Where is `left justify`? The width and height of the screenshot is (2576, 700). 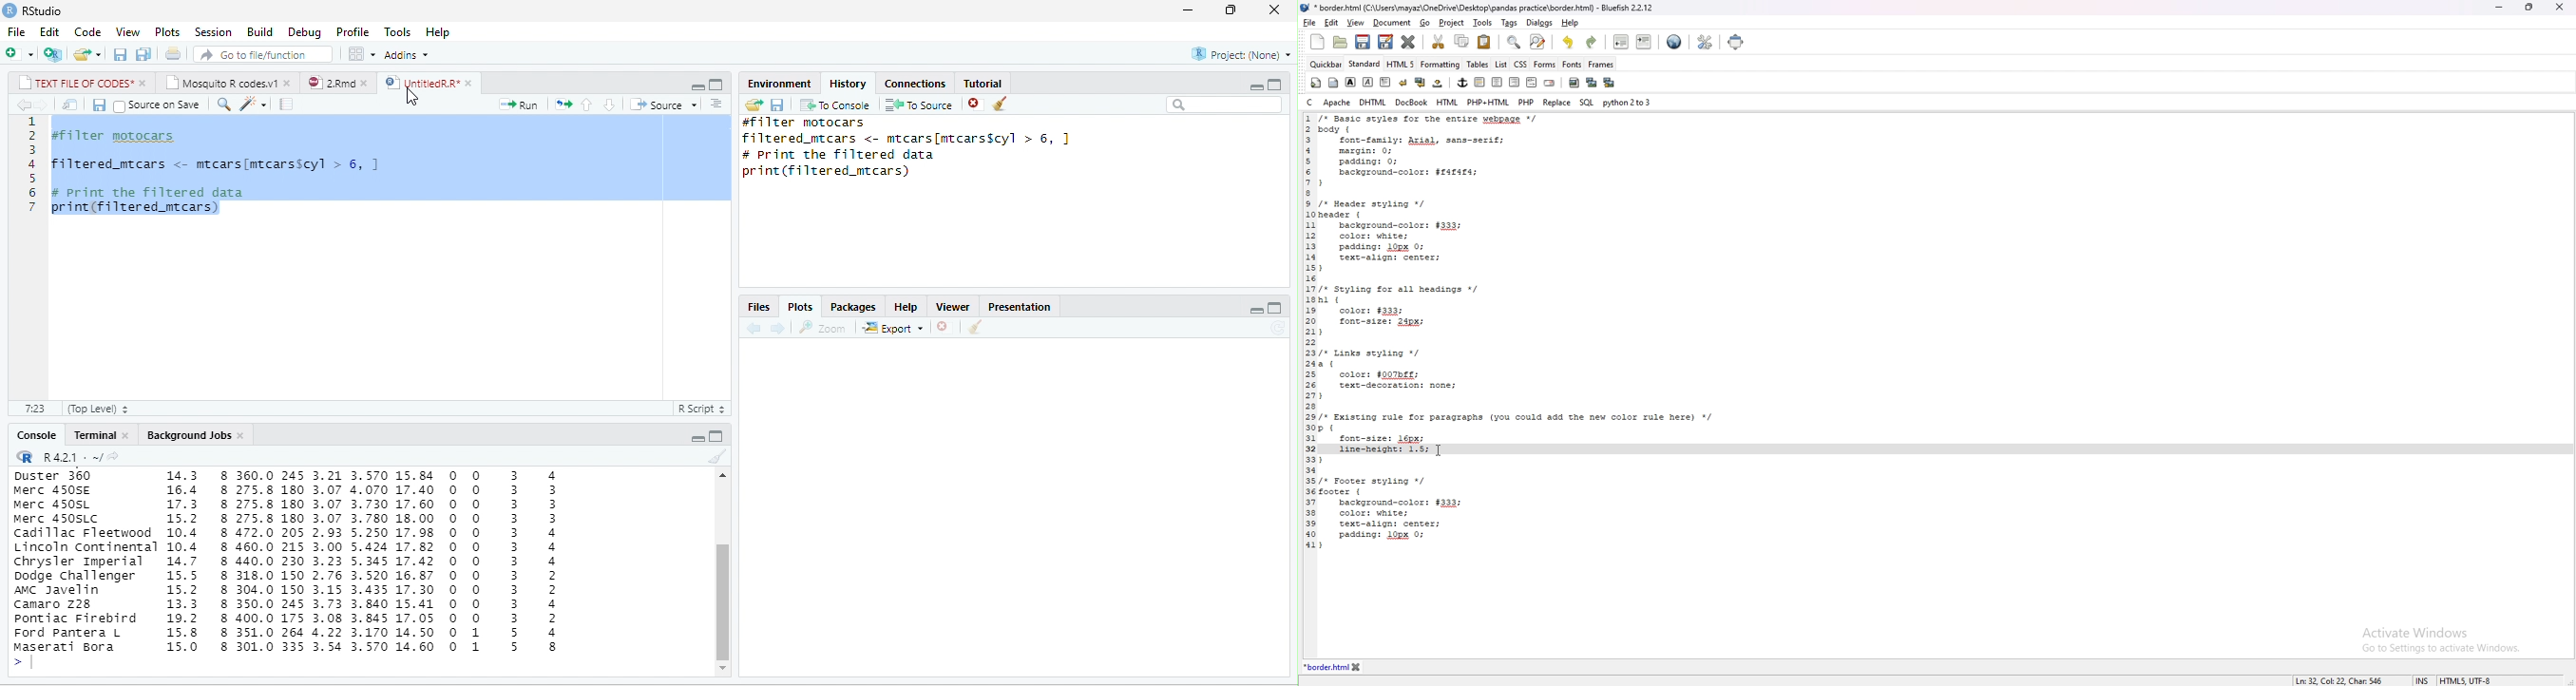 left justify is located at coordinates (1480, 82).